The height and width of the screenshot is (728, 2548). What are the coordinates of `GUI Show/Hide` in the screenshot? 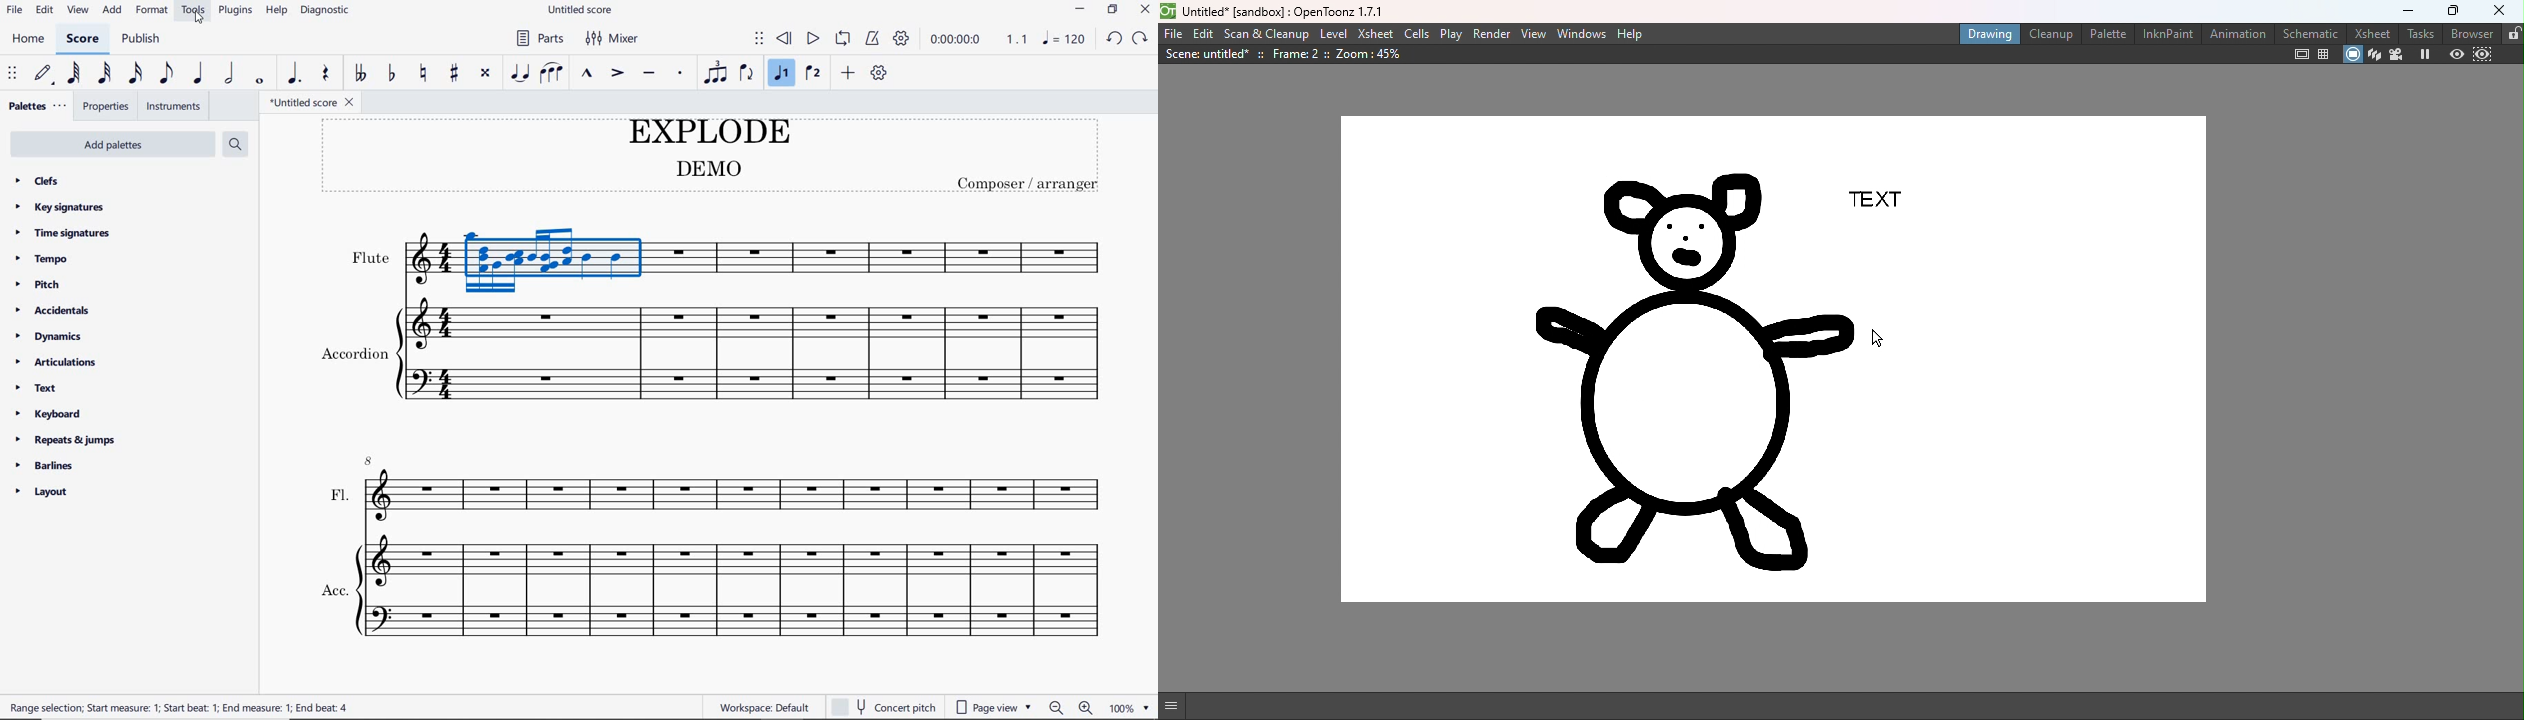 It's located at (1173, 706).